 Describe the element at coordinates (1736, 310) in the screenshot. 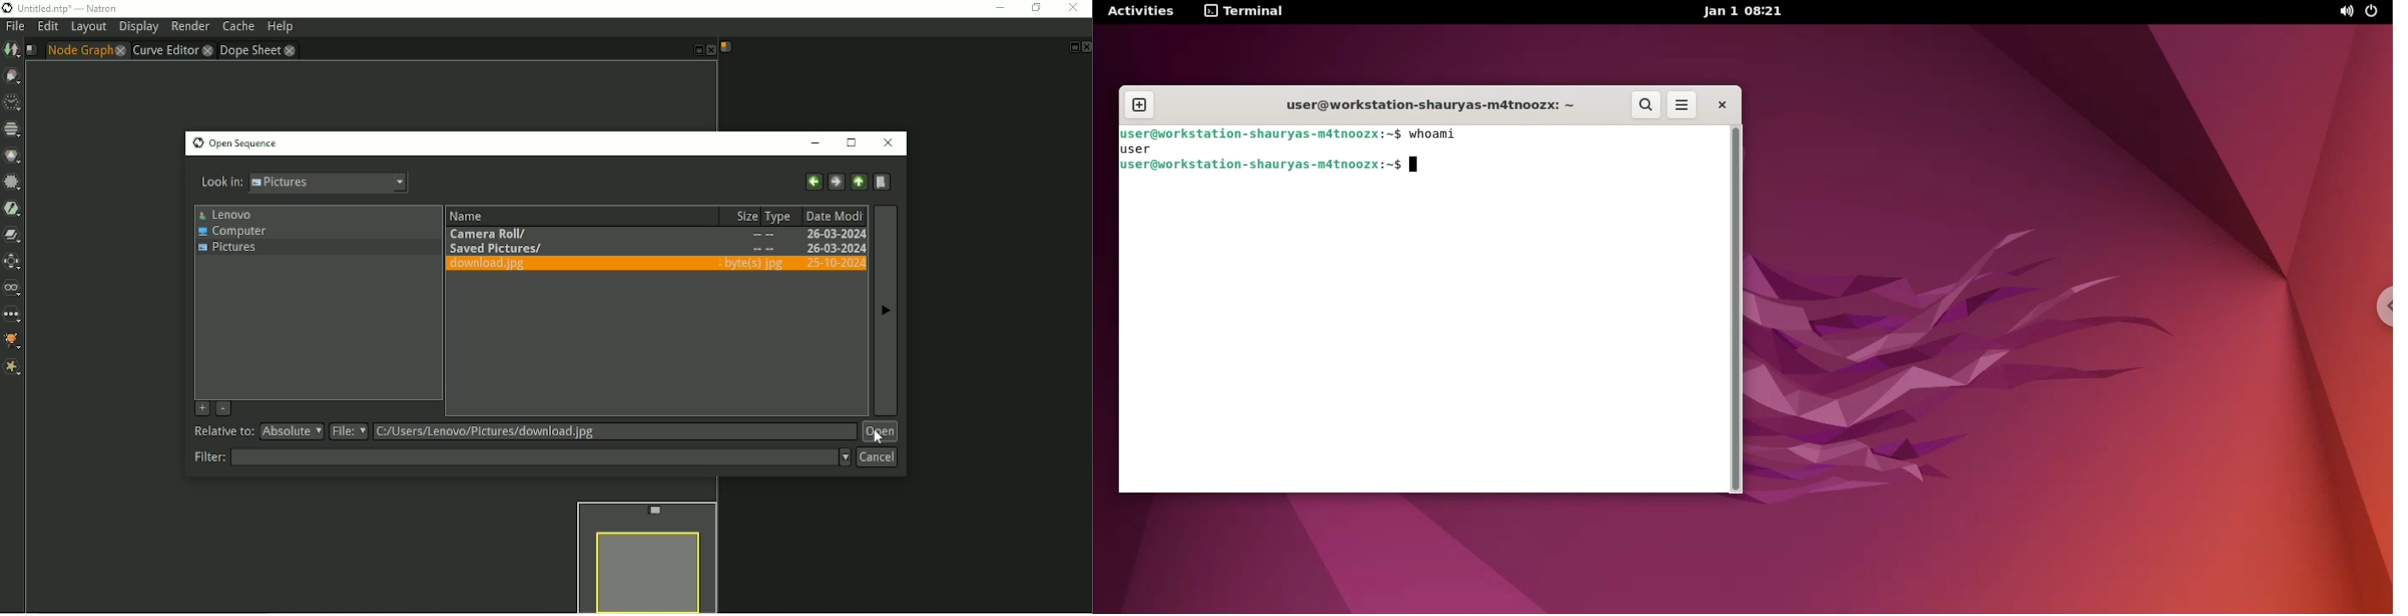

I see `scrollbar` at that location.